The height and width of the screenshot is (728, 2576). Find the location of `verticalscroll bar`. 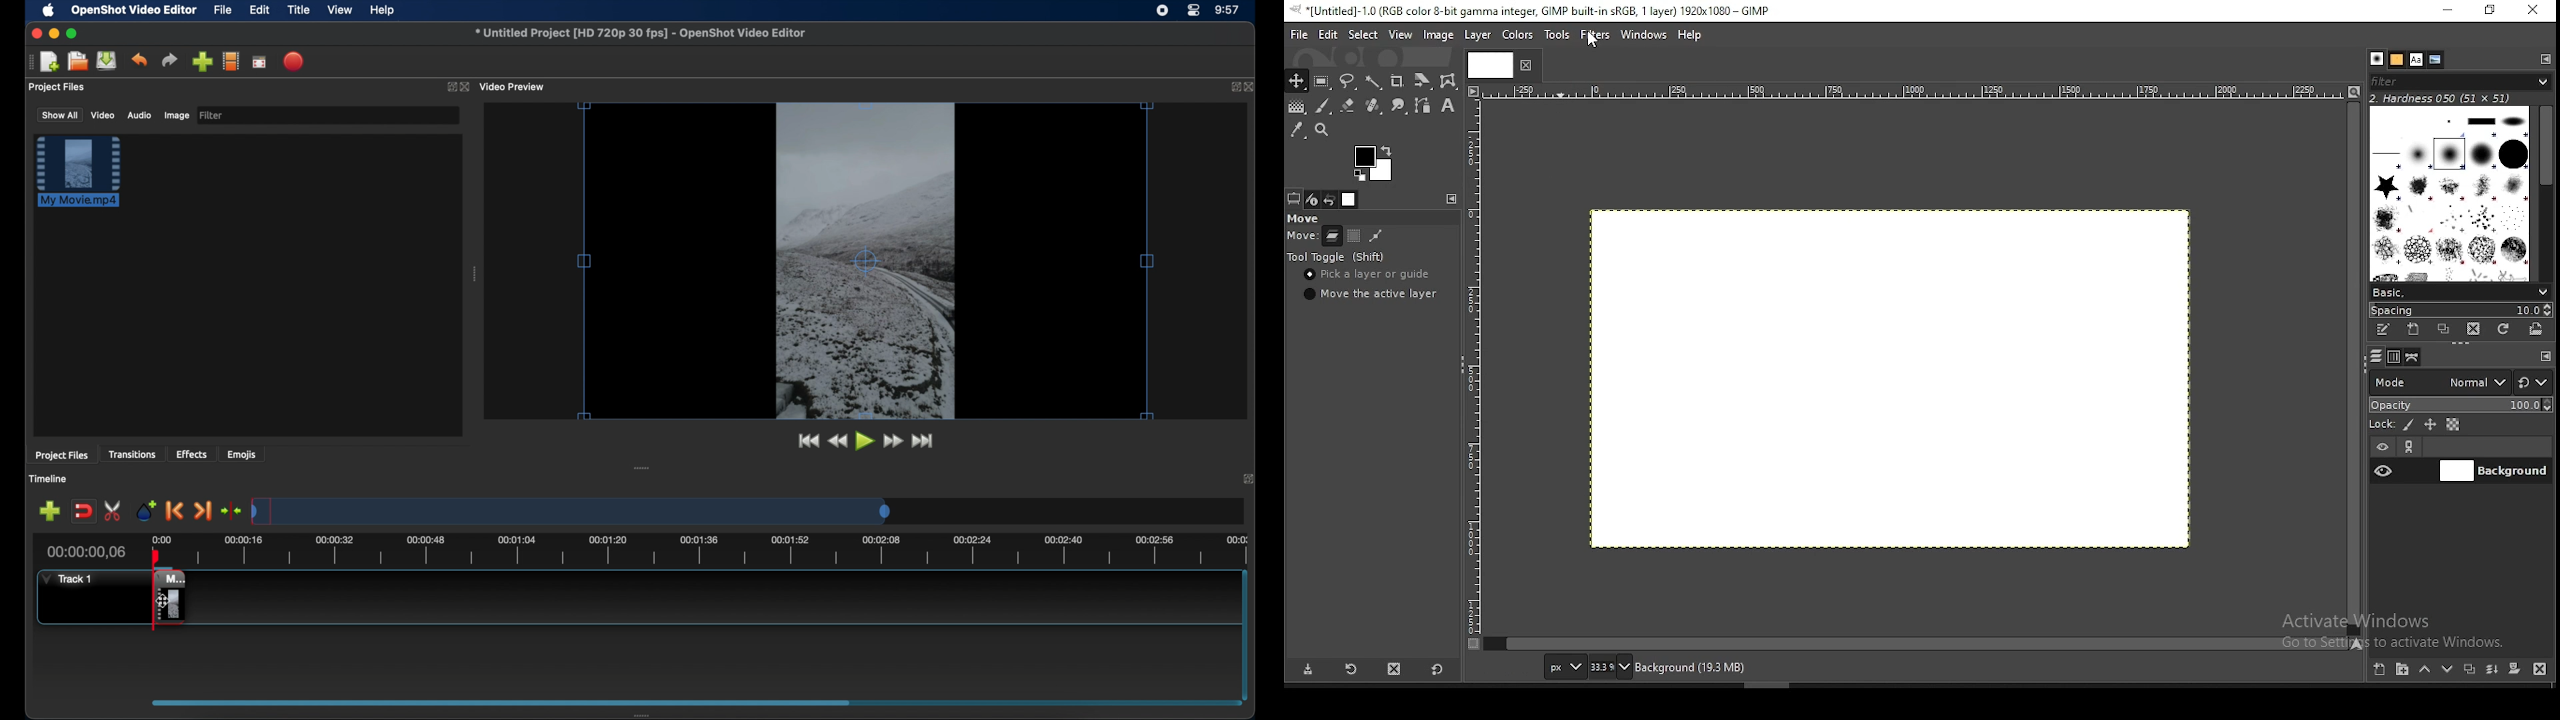

verticalscroll bar is located at coordinates (1921, 643).